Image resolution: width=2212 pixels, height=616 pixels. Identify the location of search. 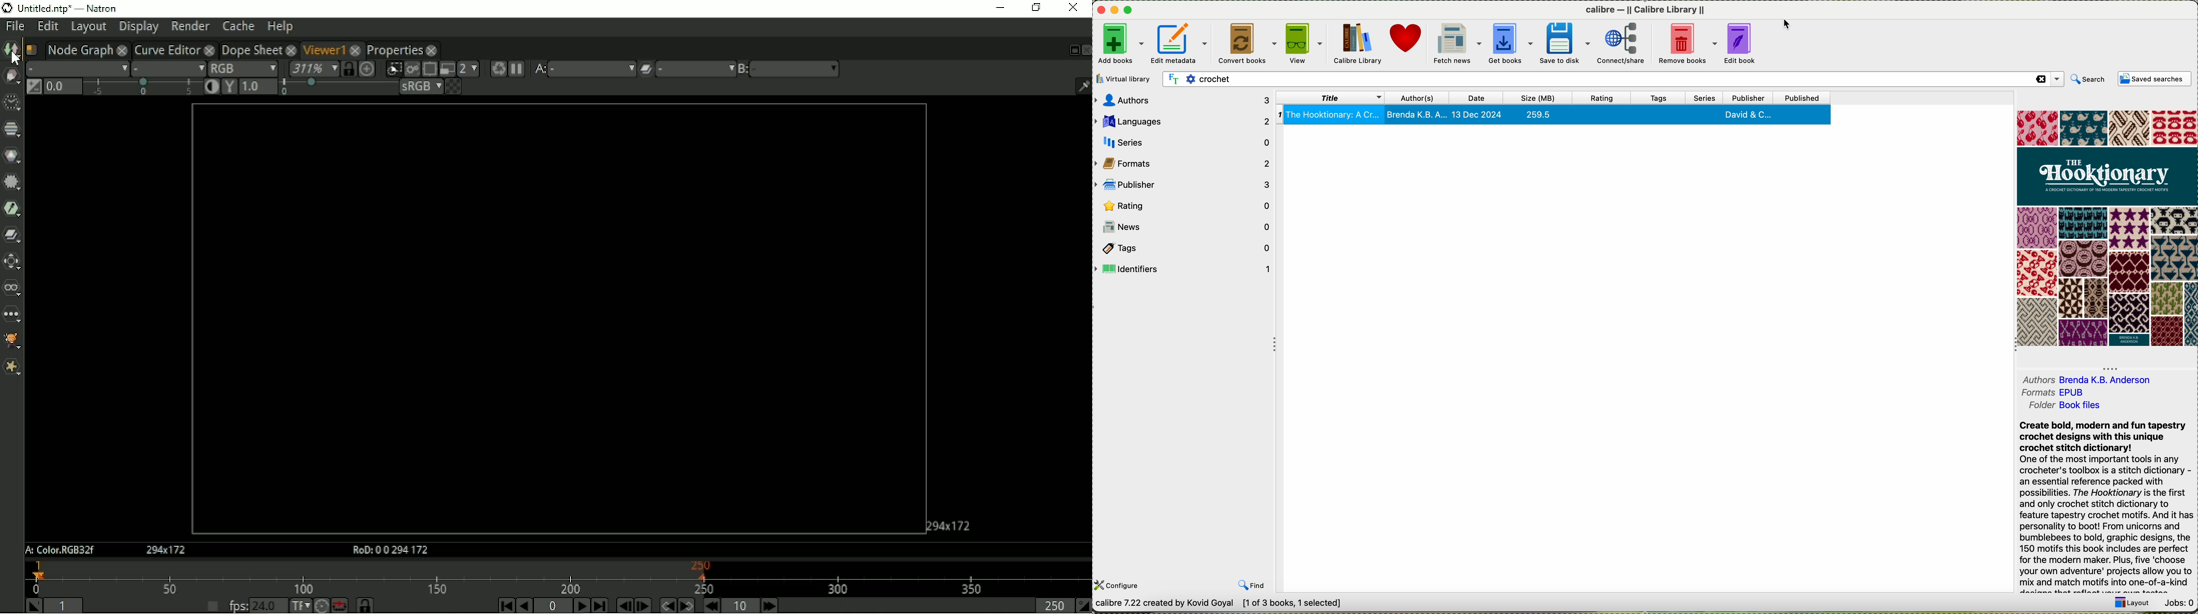
(2088, 80).